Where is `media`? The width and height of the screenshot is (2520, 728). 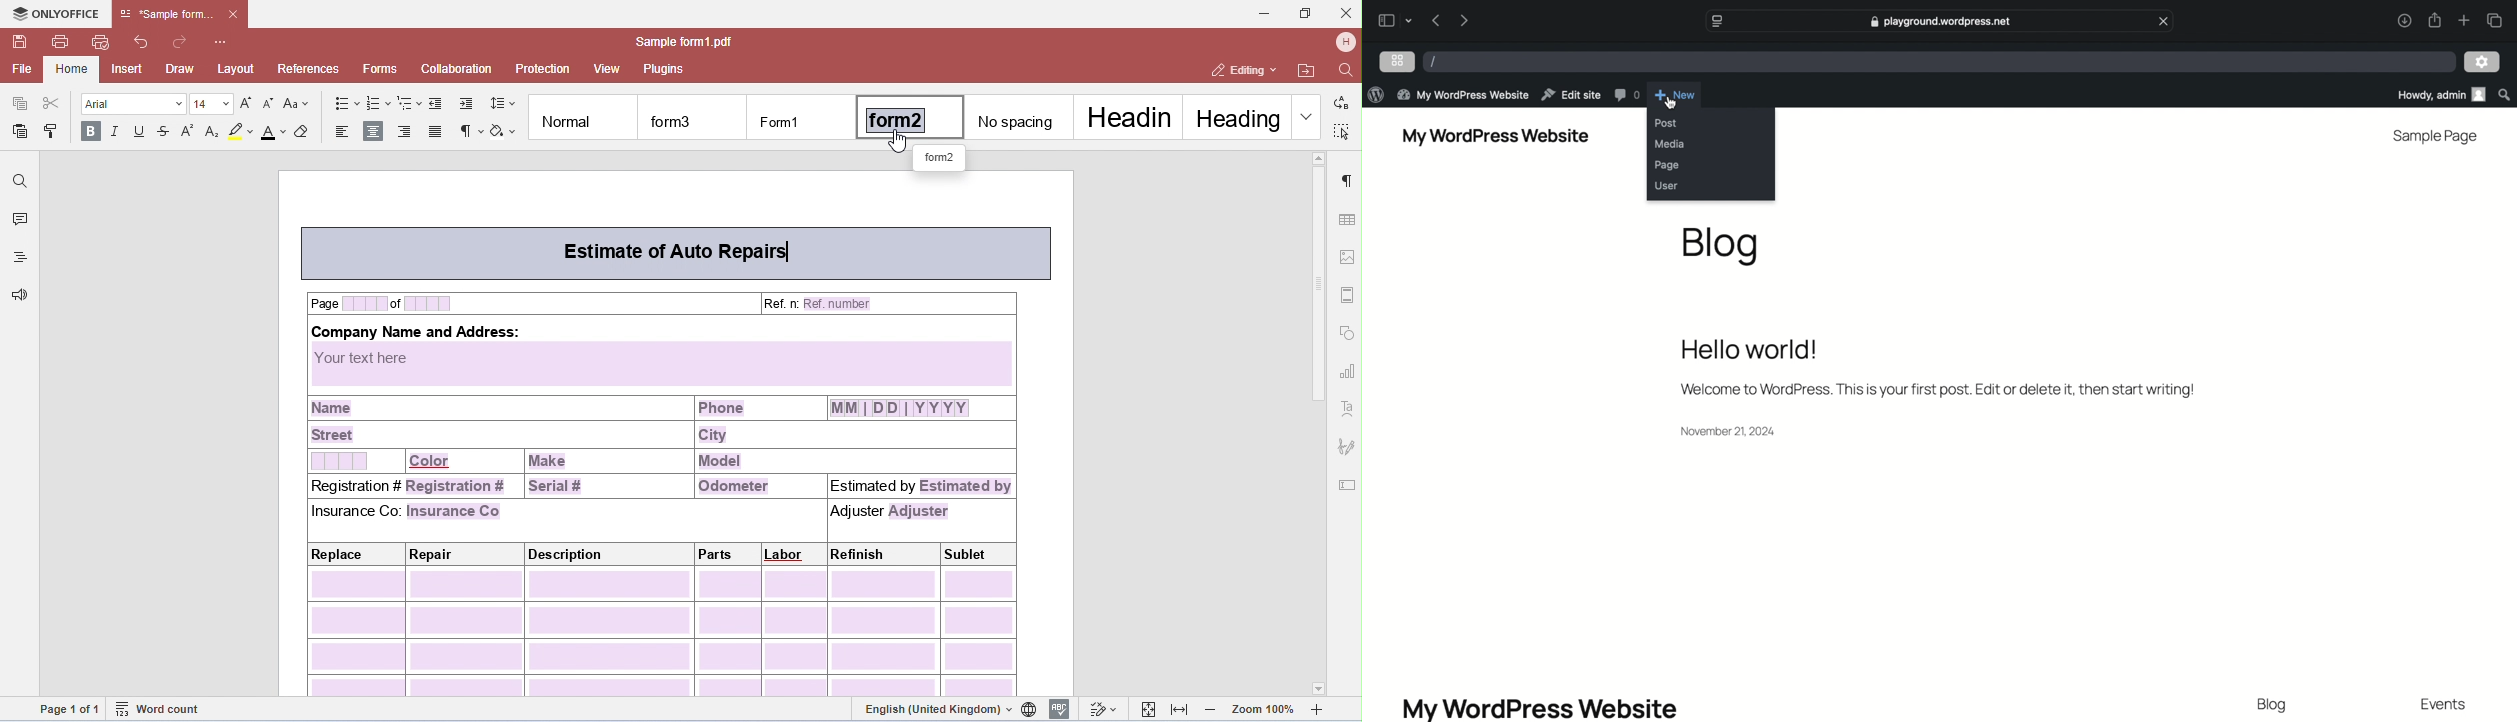 media is located at coordinates (1670, 144).